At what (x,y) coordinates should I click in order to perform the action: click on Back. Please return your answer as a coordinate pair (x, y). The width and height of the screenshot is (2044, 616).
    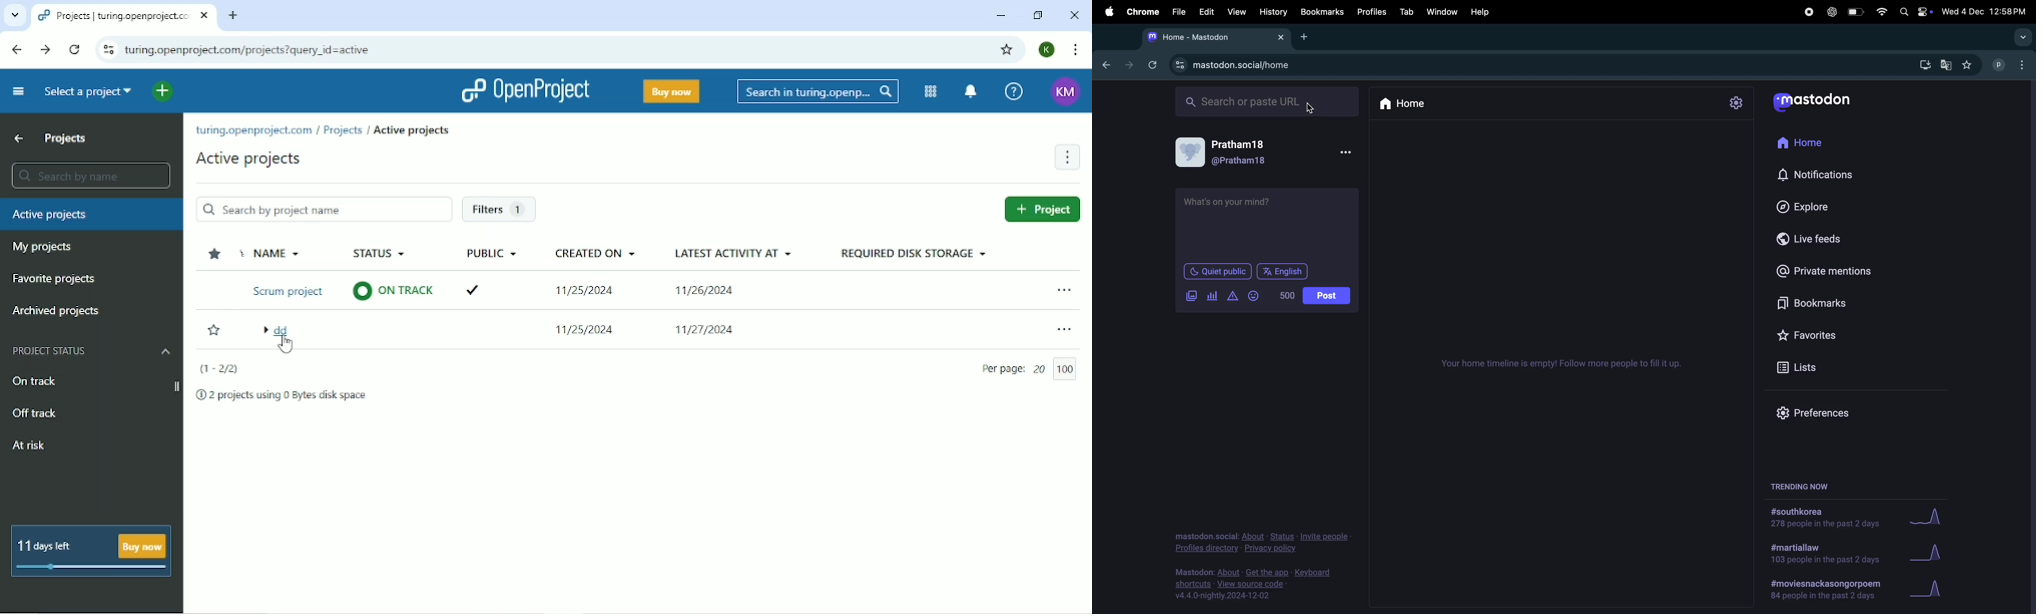
    Looking at the image, I should click on (14, 48).